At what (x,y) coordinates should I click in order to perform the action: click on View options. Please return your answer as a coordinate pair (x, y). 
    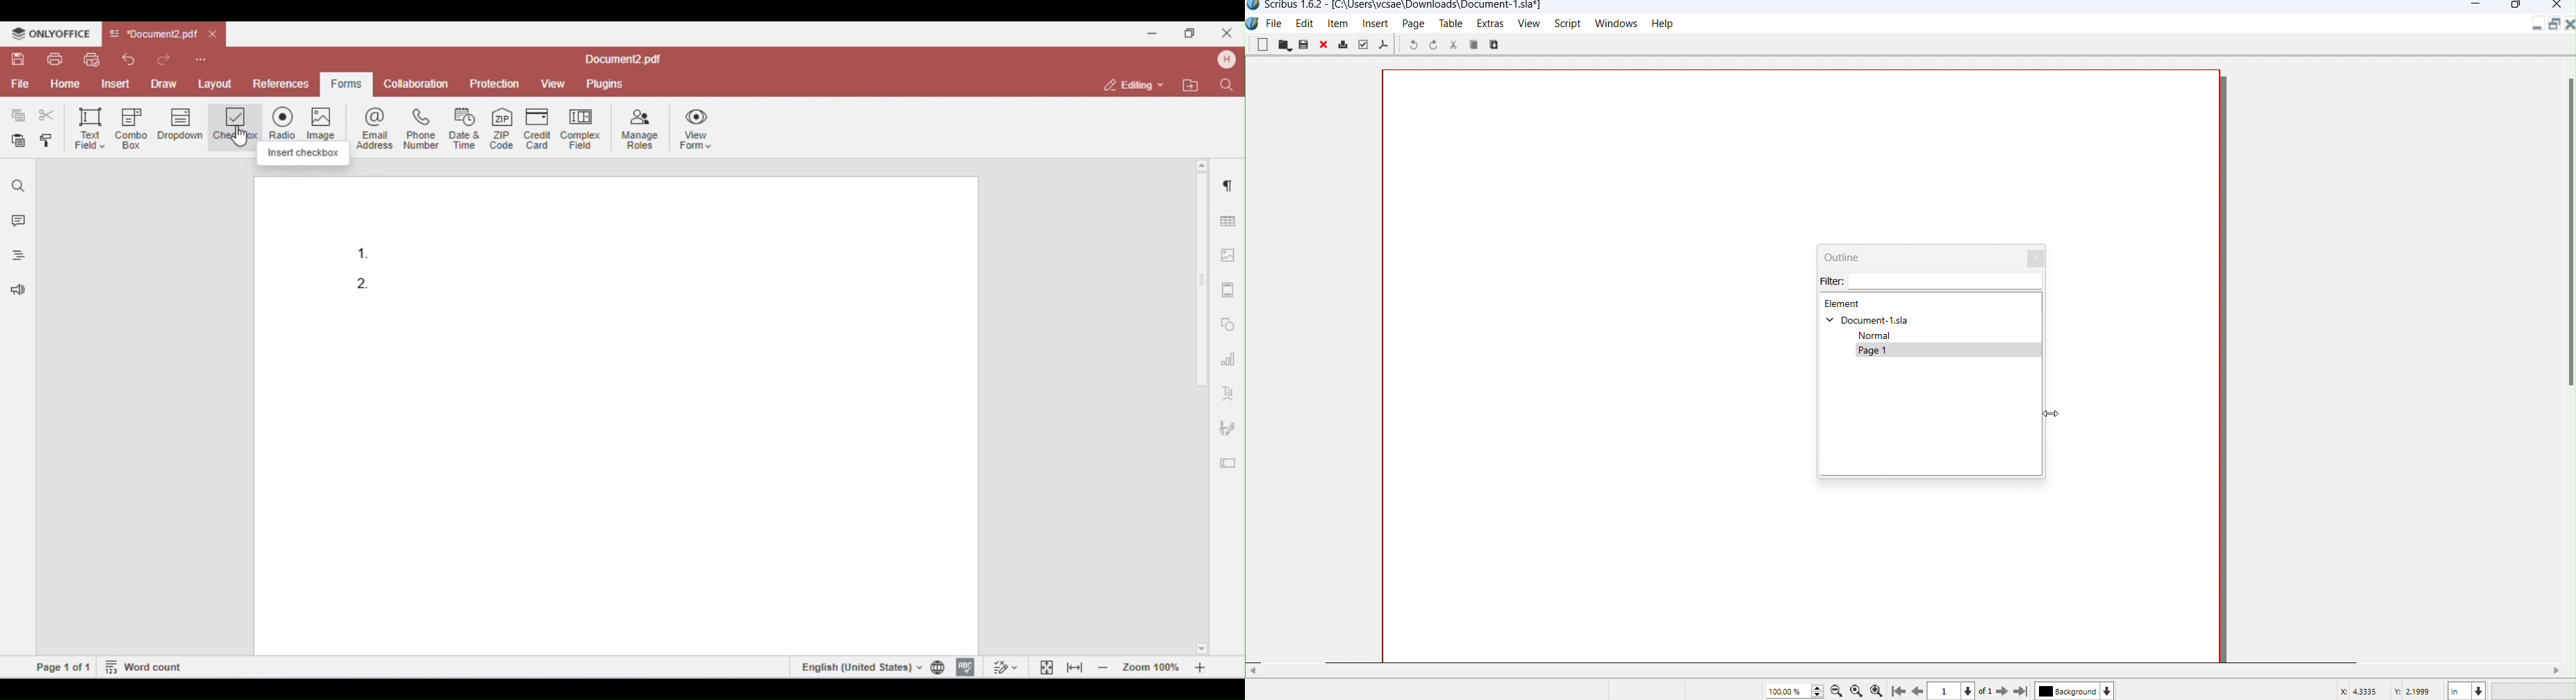
    Looking at the image, I should click on (1947, 690).